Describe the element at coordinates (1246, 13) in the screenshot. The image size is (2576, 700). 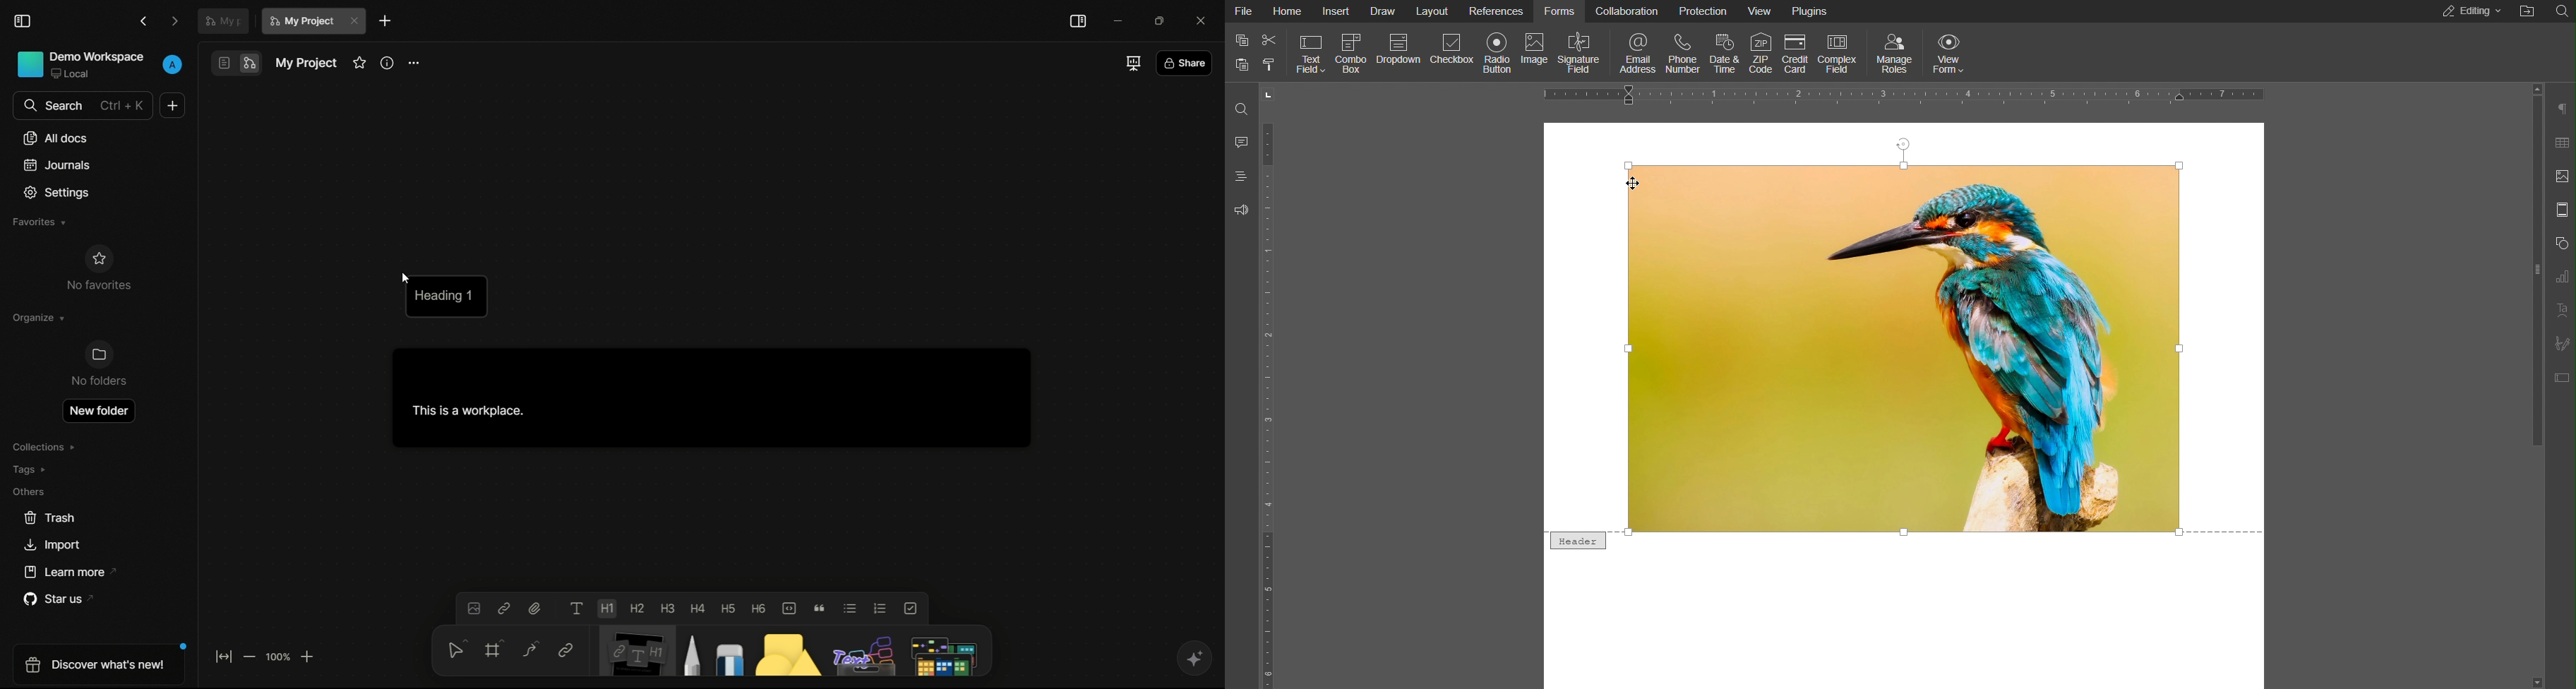
I see `File ` at that location.